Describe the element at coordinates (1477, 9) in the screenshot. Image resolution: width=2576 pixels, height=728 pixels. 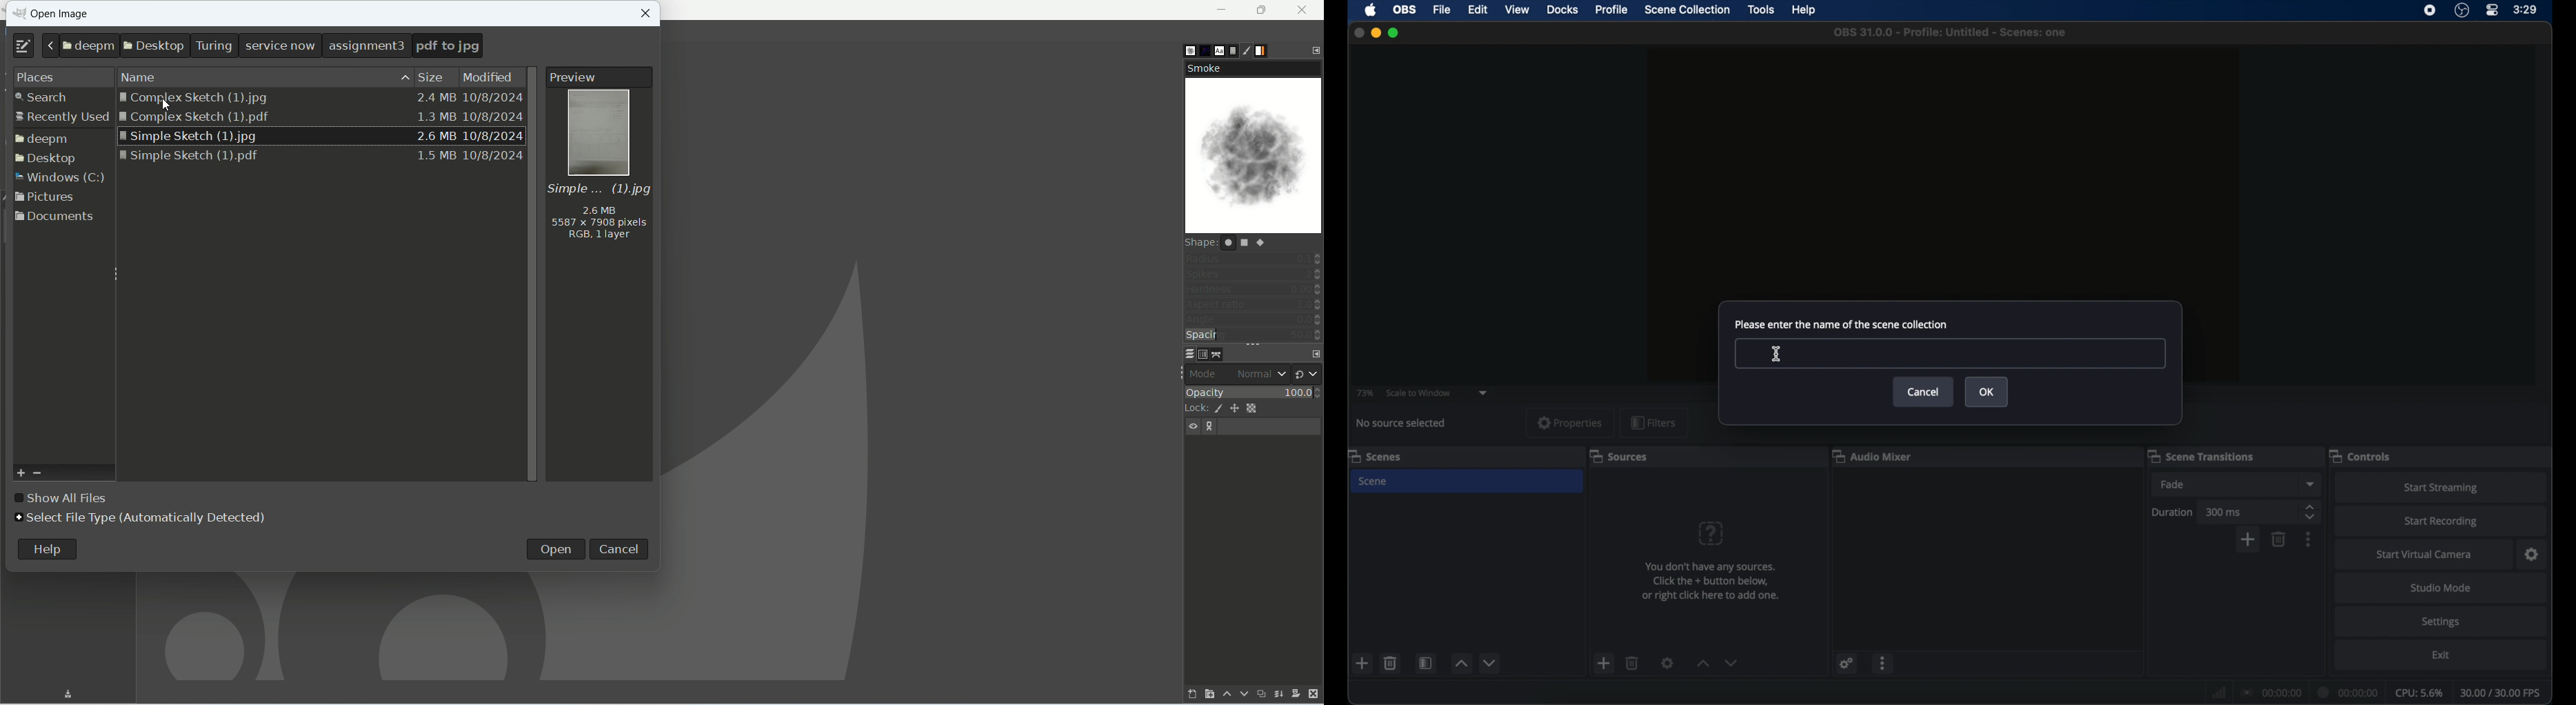
I see `edit` at that location.